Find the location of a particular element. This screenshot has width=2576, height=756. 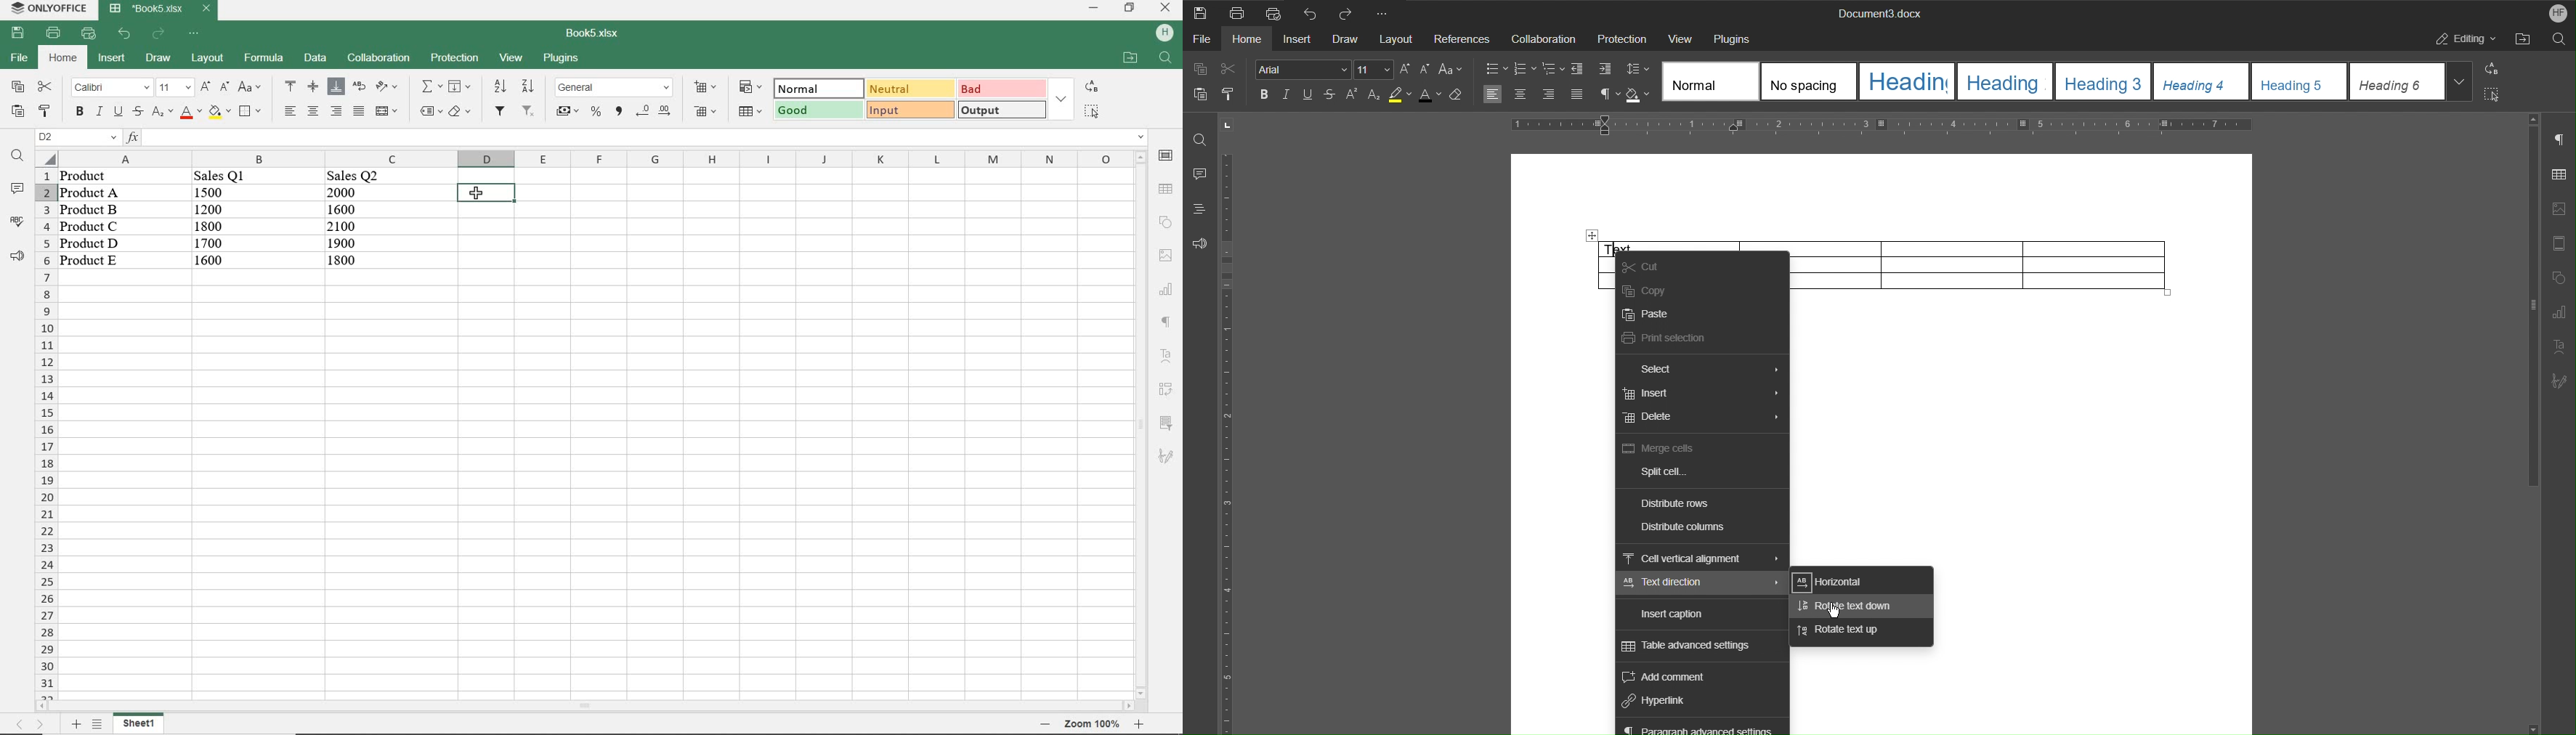

selected cell is located at coordinates (487, 193).